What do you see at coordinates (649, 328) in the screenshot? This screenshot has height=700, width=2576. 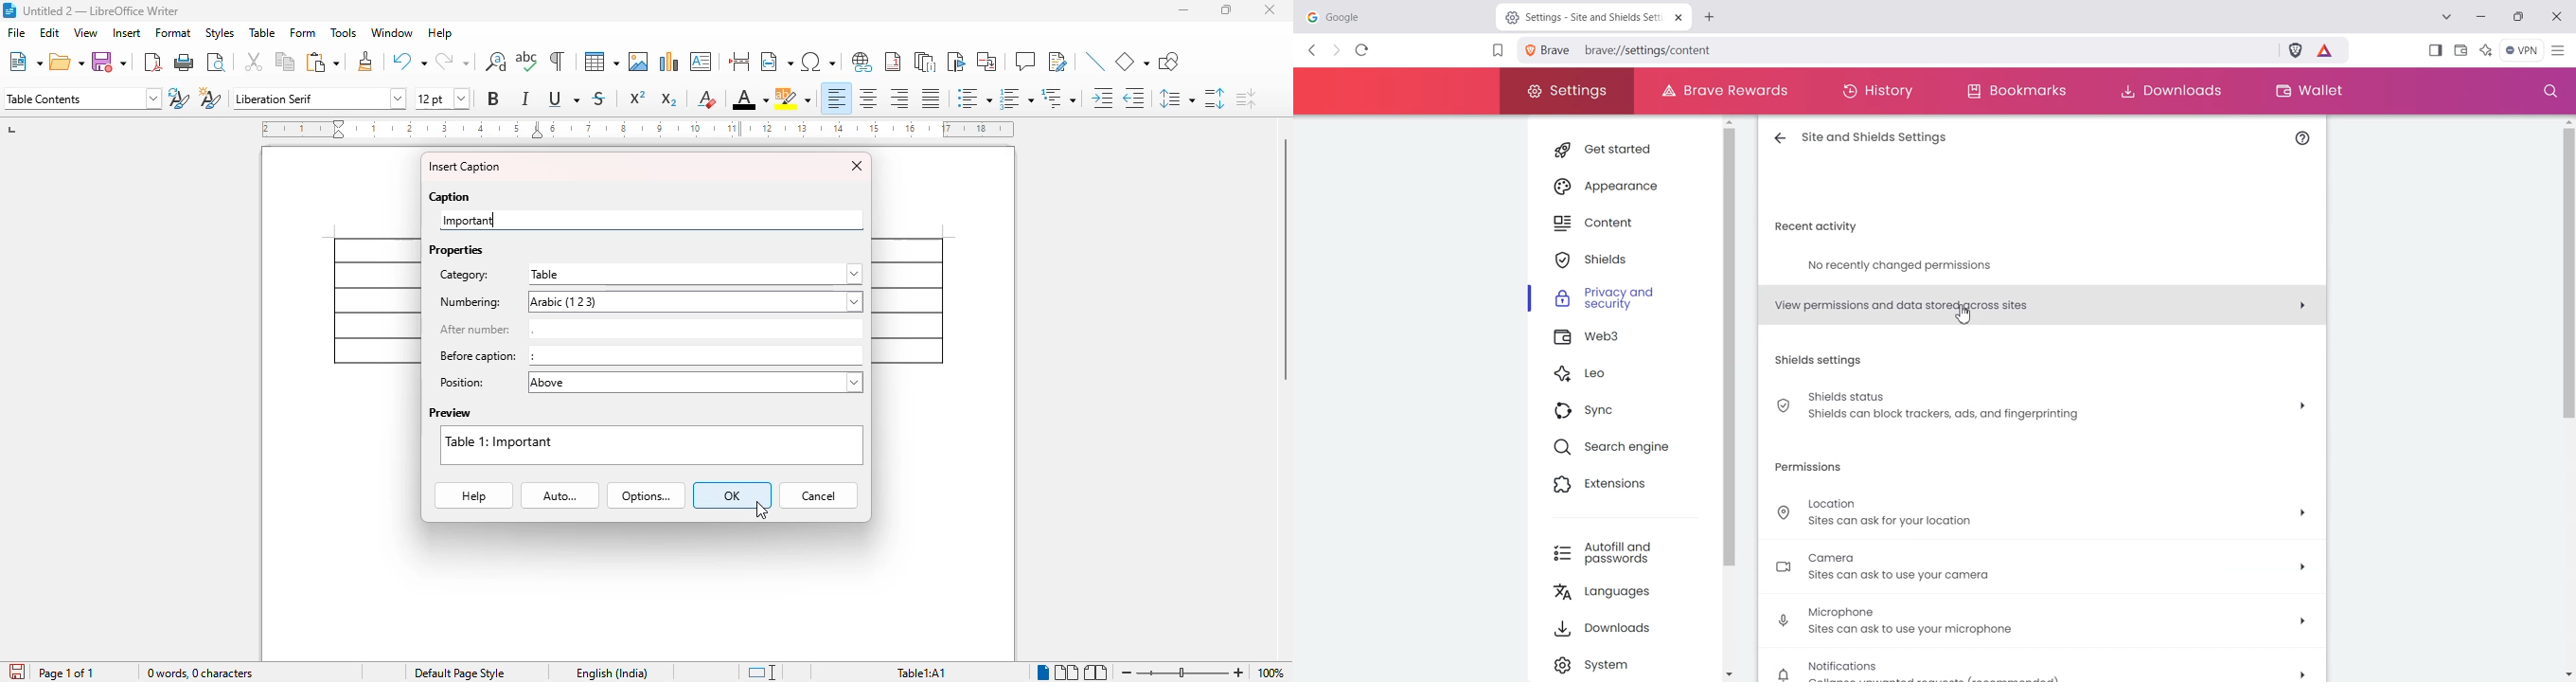 I see `after number:  . ` at bounding box center [649, 328].